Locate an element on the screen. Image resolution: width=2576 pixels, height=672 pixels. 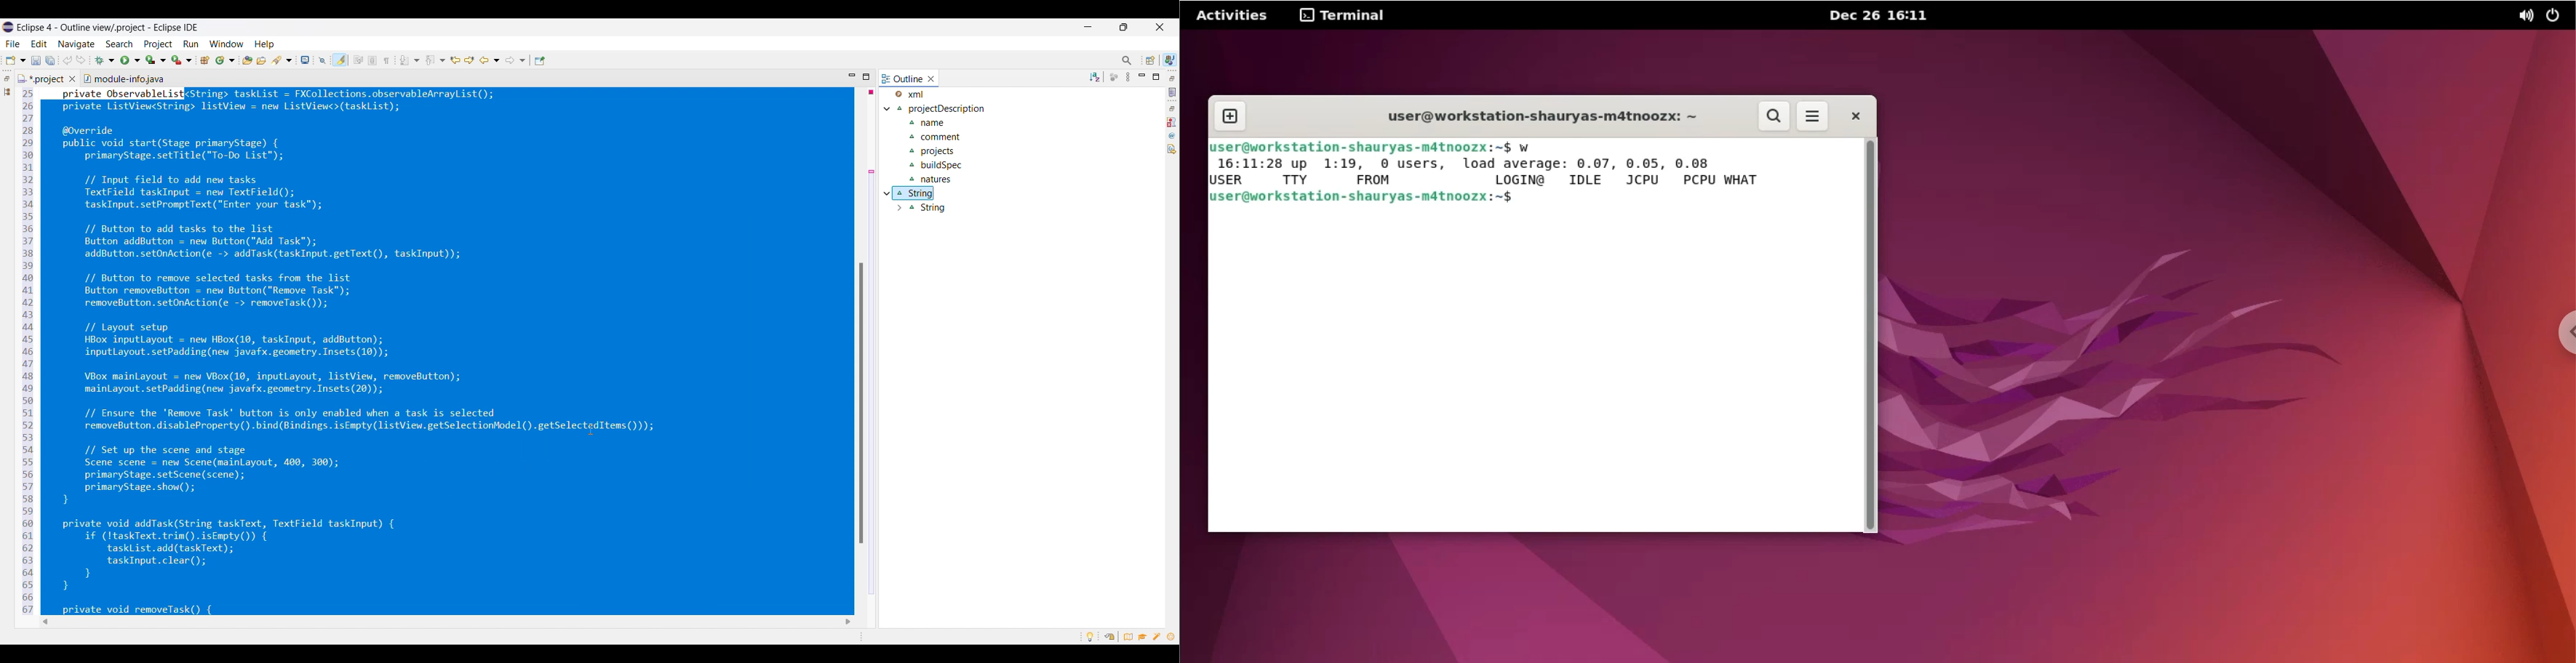
shell prompt: user@workstation-shauryas-m4tnoozx:~$ is located at coordinates (1360, 148).